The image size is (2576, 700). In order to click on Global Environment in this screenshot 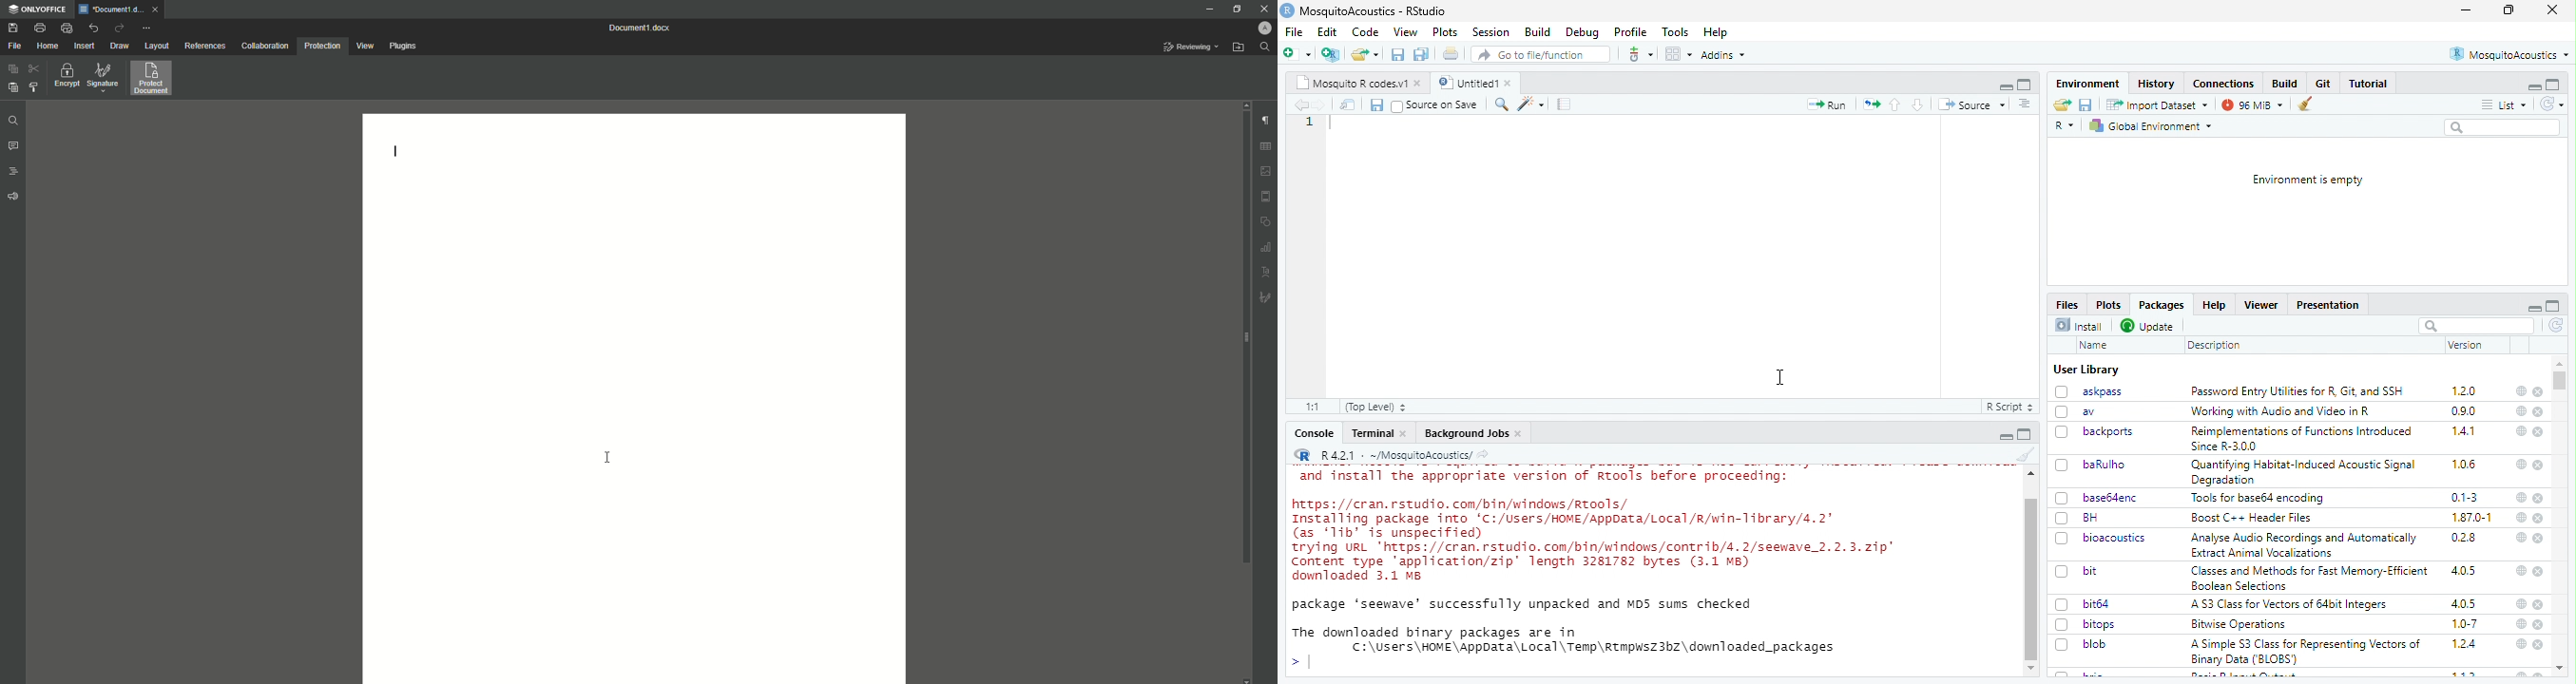, I will do `click(2150, 126)`.